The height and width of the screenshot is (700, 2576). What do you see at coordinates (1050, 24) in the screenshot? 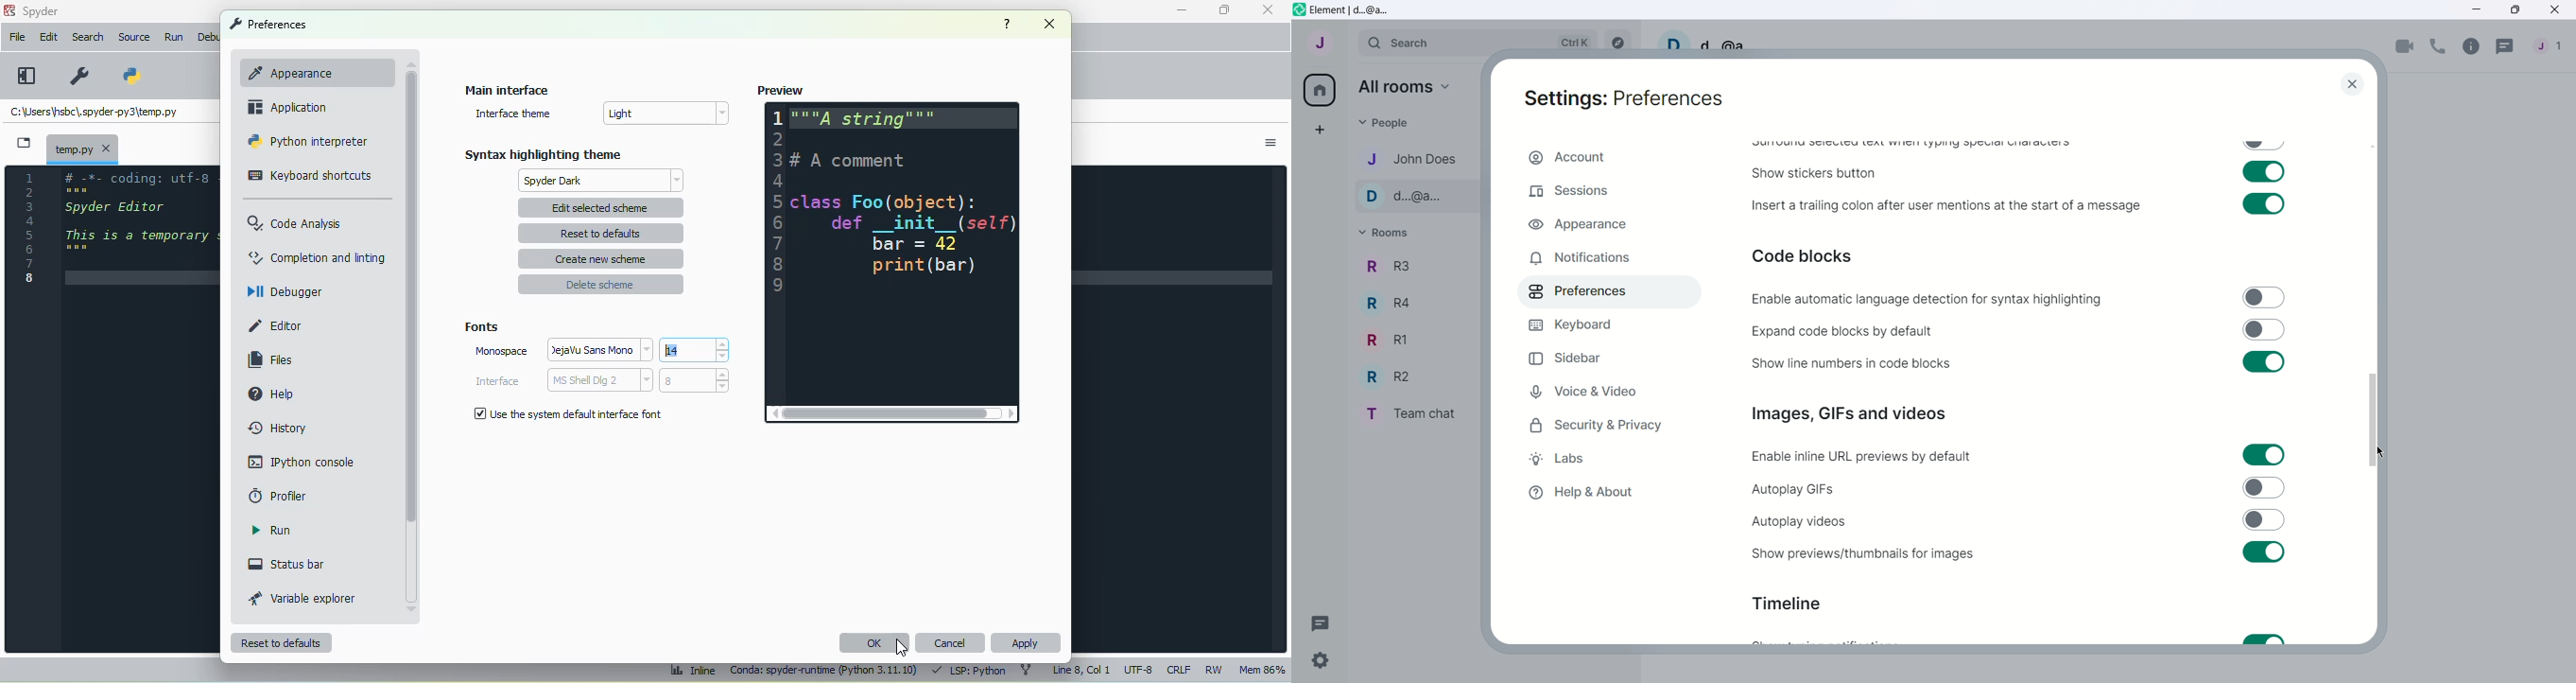
I see `close` at bounding box center [1050, 24].